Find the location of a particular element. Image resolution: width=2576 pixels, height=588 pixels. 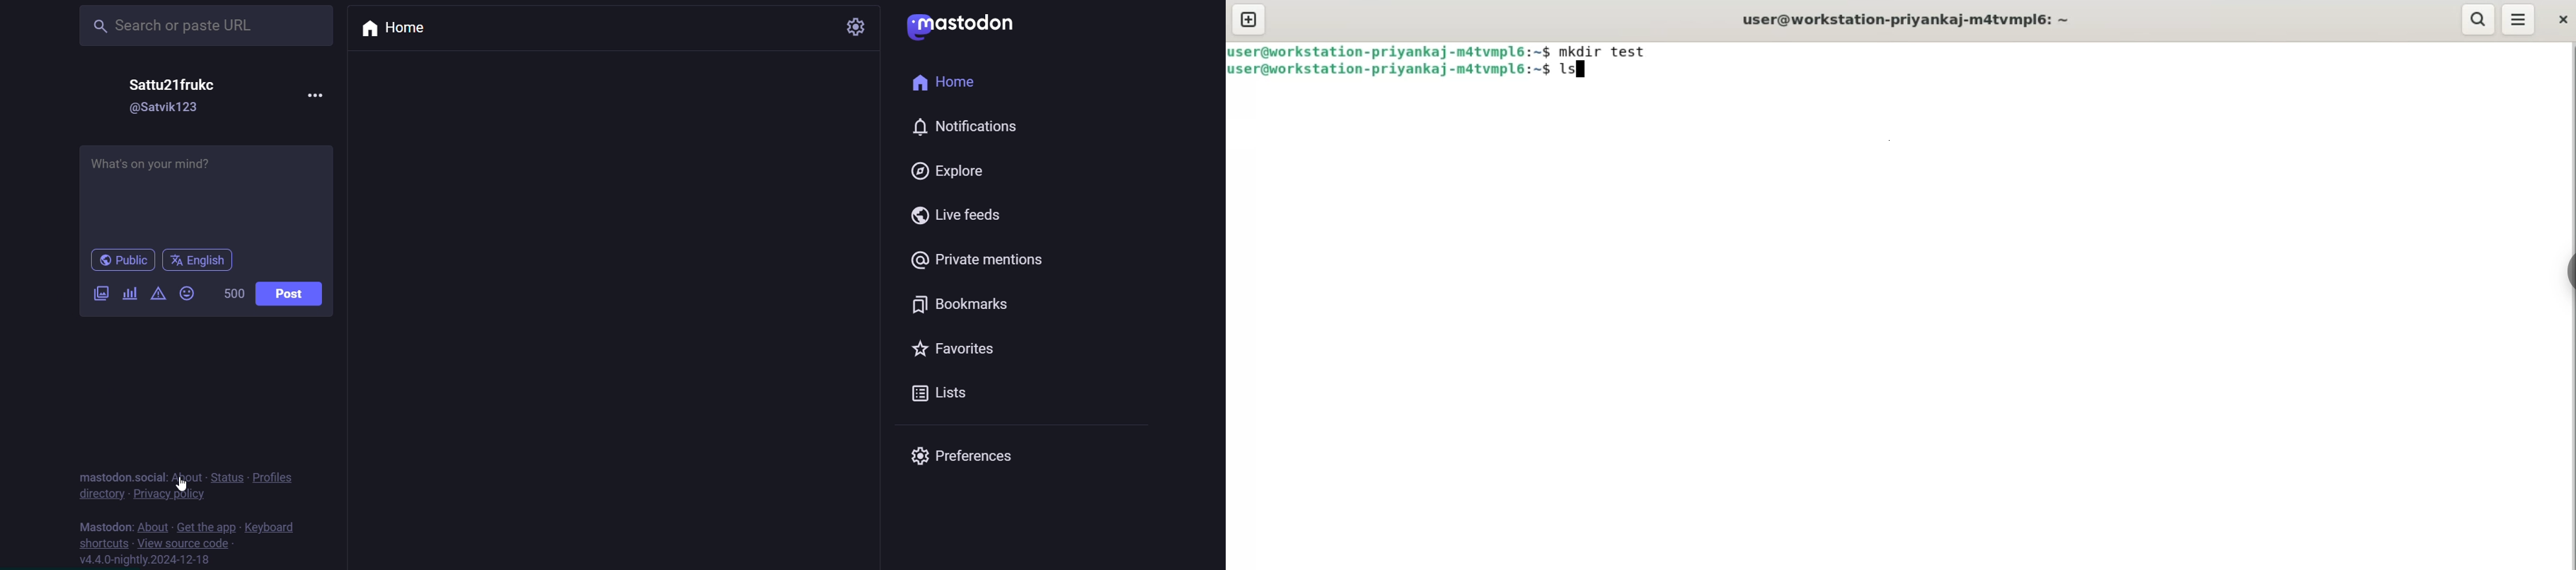

image/video is located at coordinates (99, 292).